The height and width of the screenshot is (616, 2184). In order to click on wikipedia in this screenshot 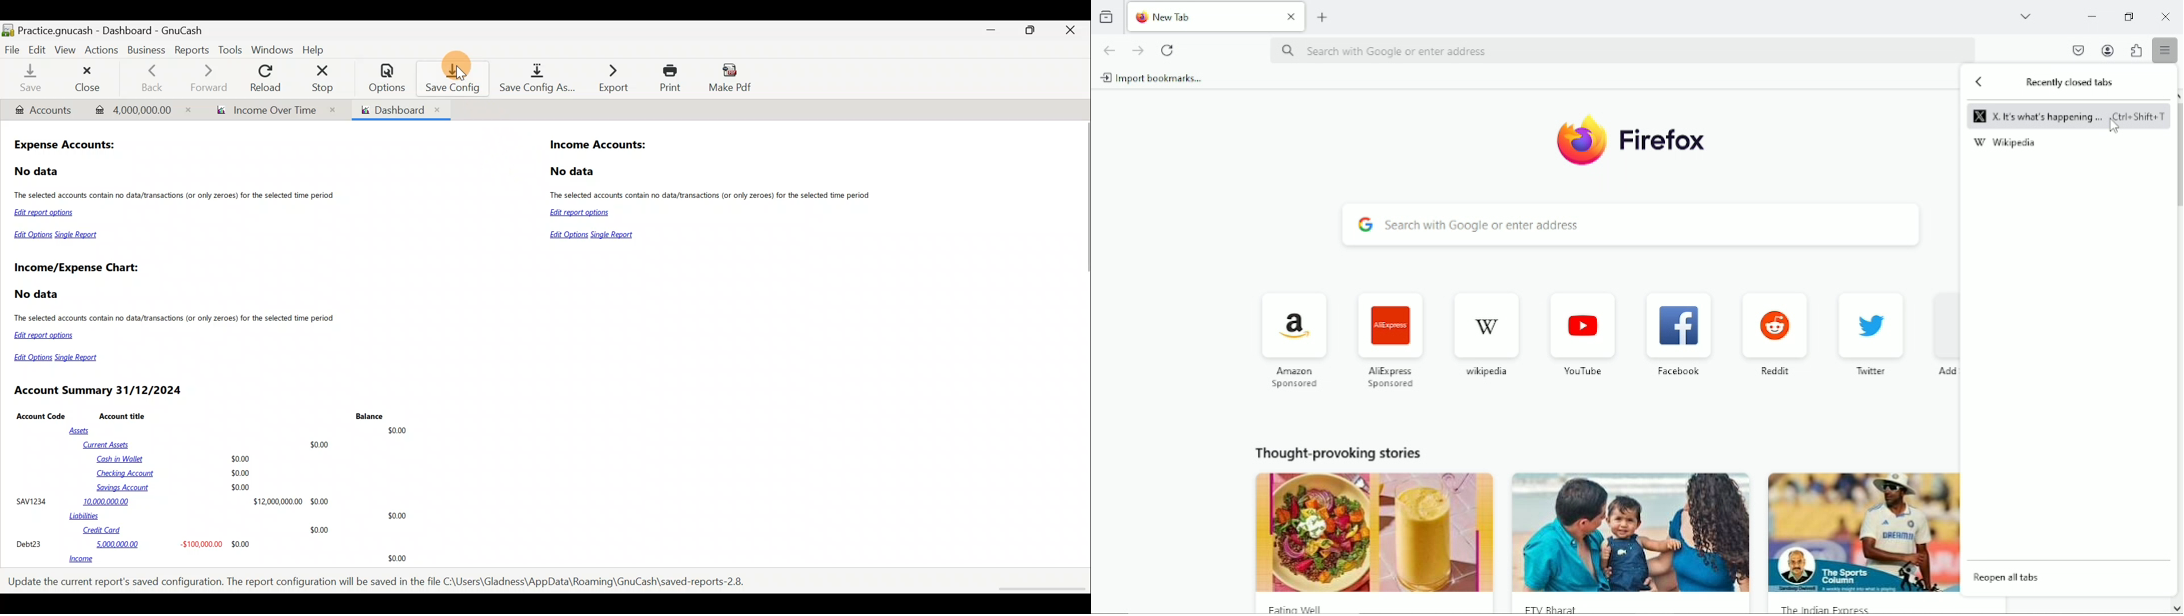, I will do `click(2006, 144)`.